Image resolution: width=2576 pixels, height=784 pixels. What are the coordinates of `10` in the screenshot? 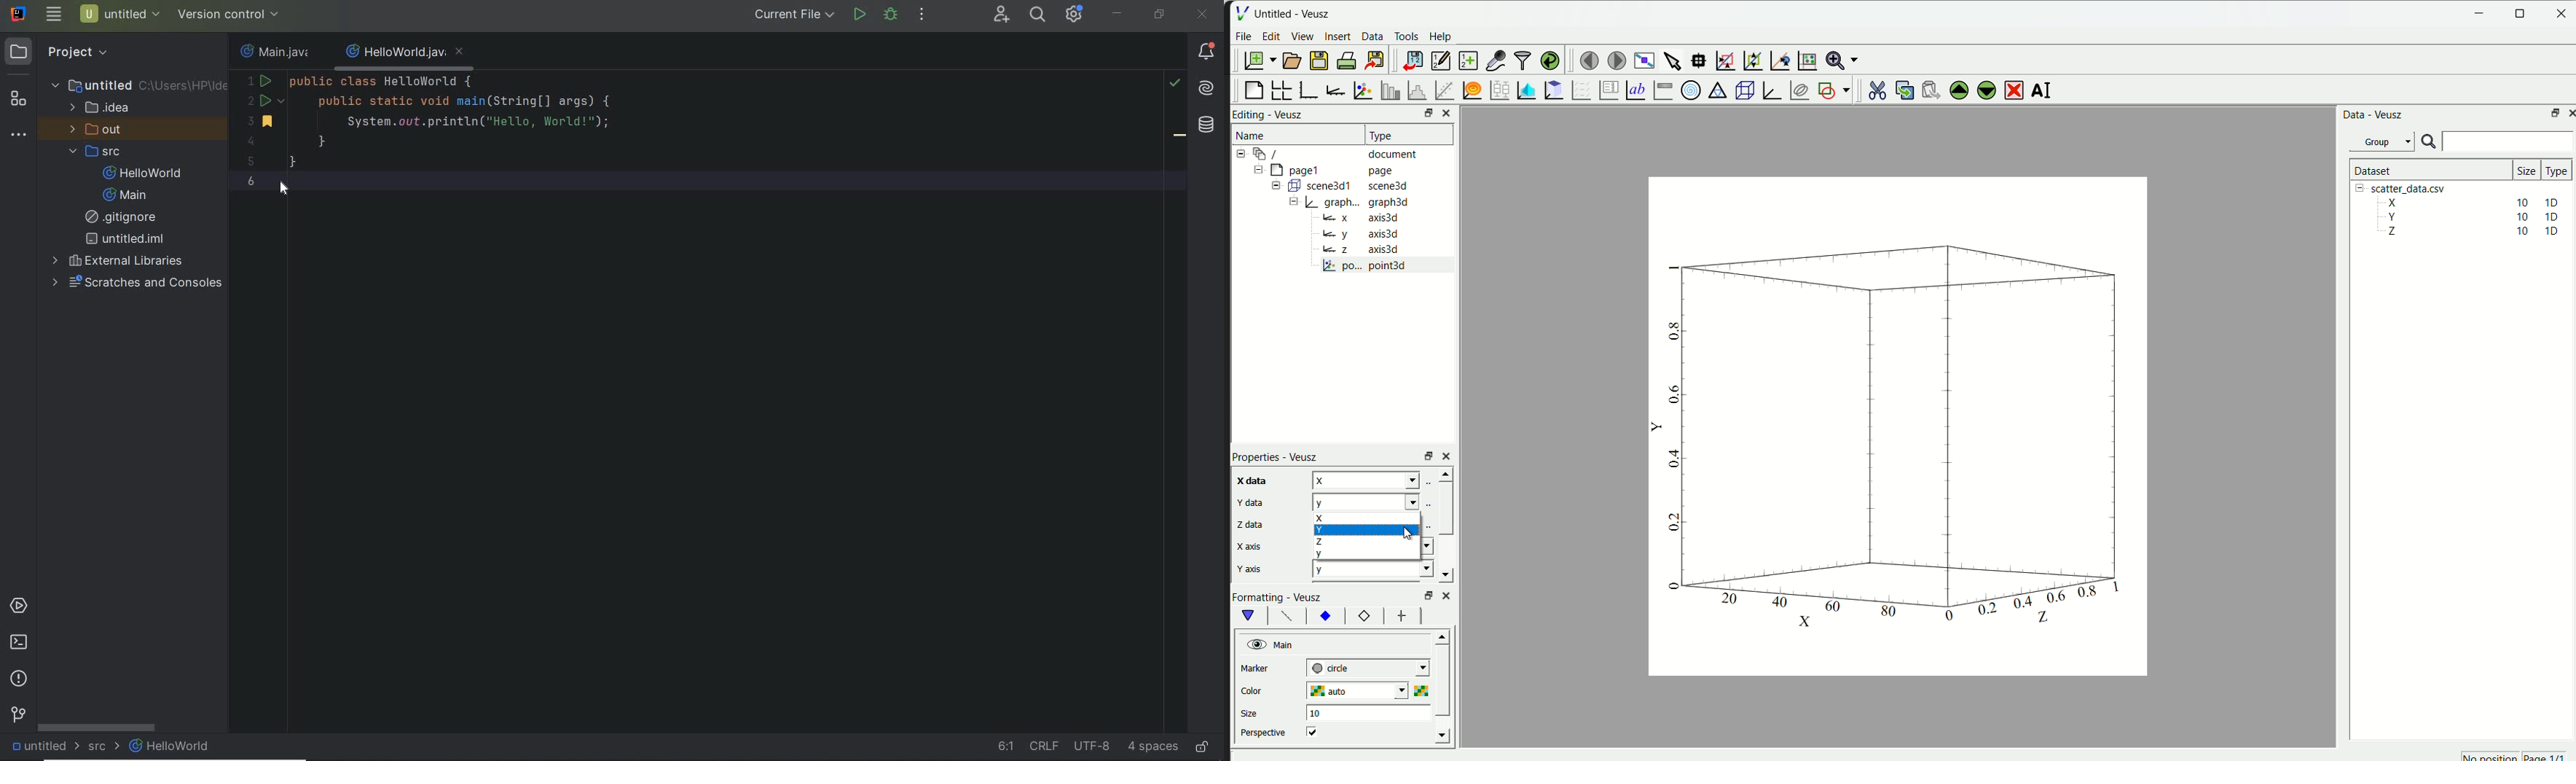 It's located at (1314, 713).